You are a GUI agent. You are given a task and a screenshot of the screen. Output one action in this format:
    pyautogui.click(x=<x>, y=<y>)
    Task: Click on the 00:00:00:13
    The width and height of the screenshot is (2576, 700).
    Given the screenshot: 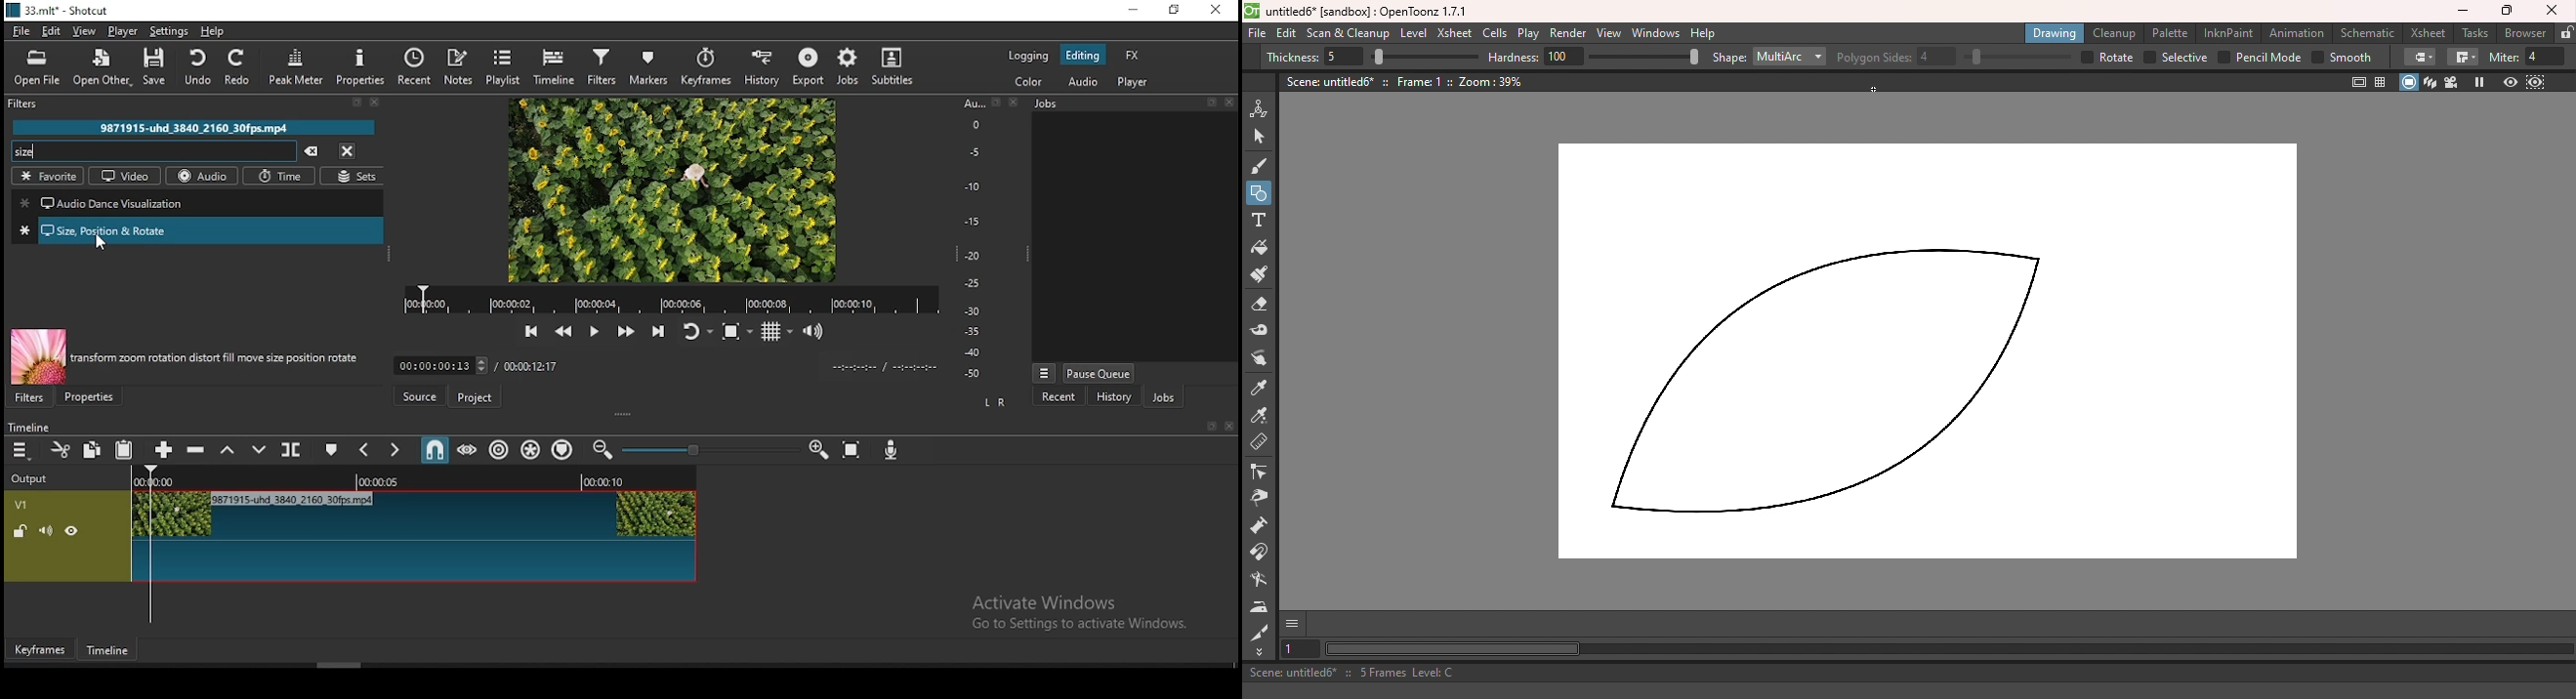 What is the action you would take?
    pyautogui.click(x=434, y=364)
    